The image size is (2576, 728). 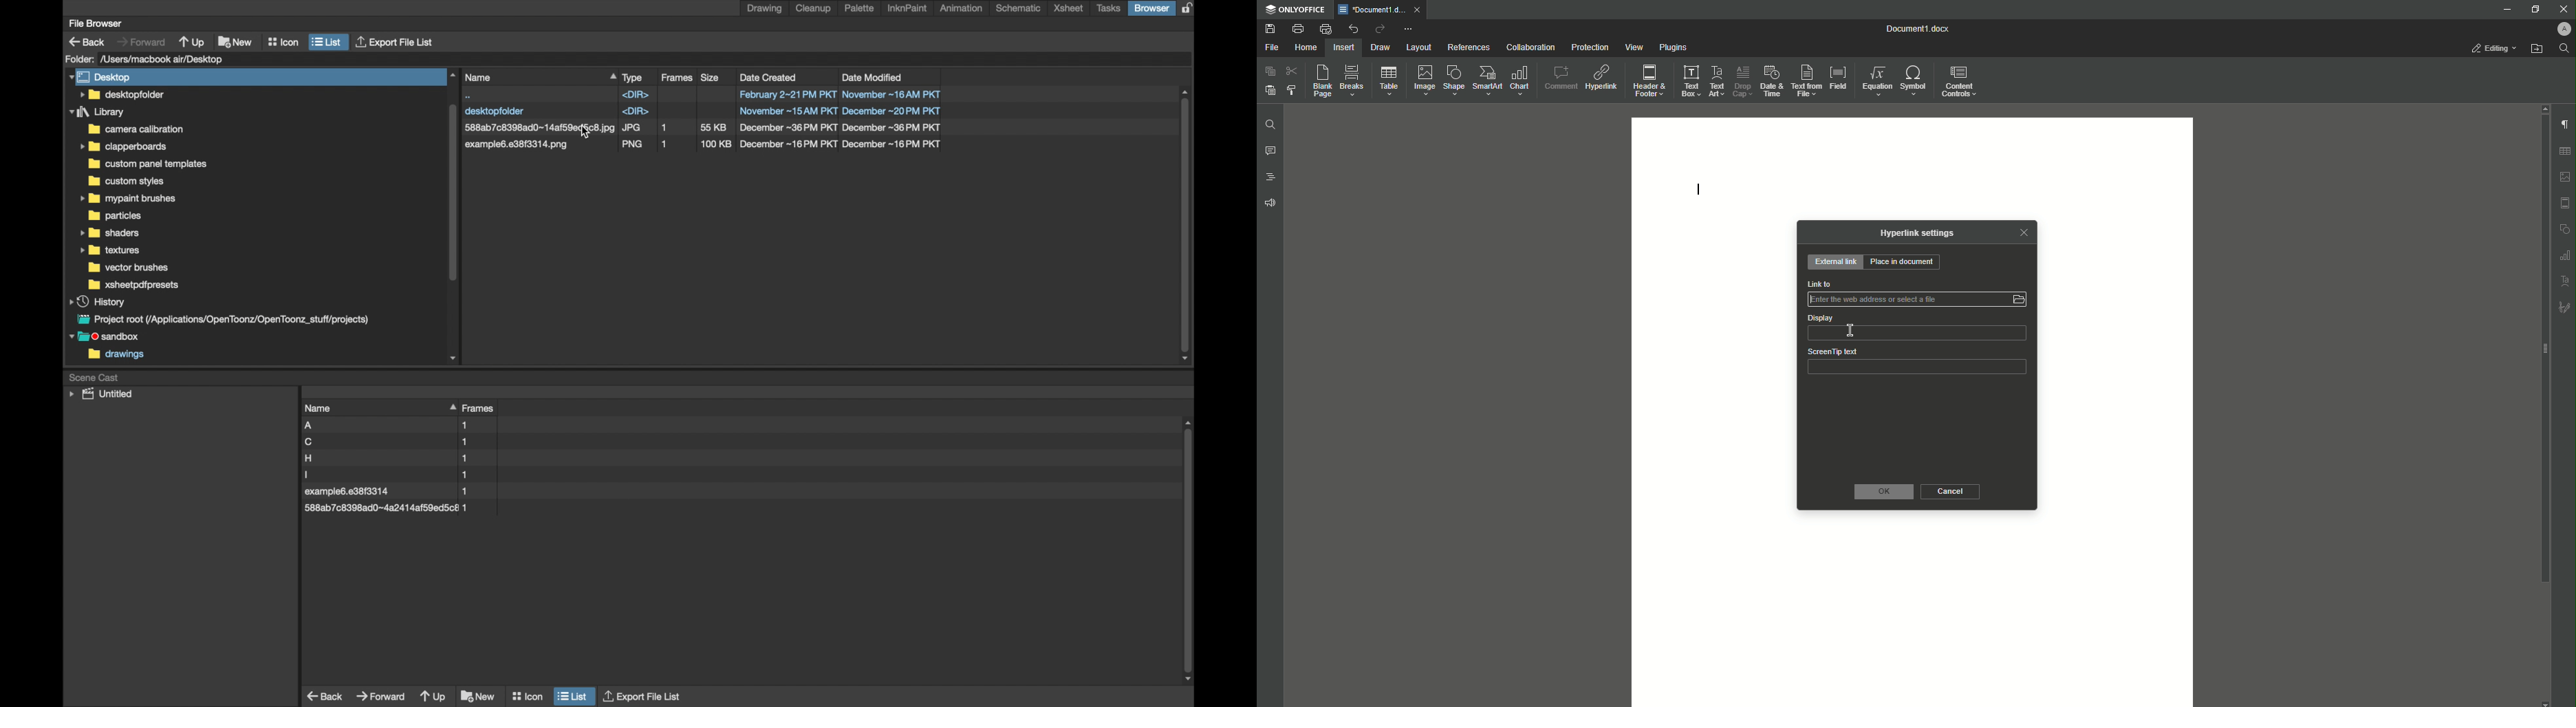 What do you see at coordinates (1354, 80) in the screenshot?
I see `Breaks` at bounding box center [1354, 80].